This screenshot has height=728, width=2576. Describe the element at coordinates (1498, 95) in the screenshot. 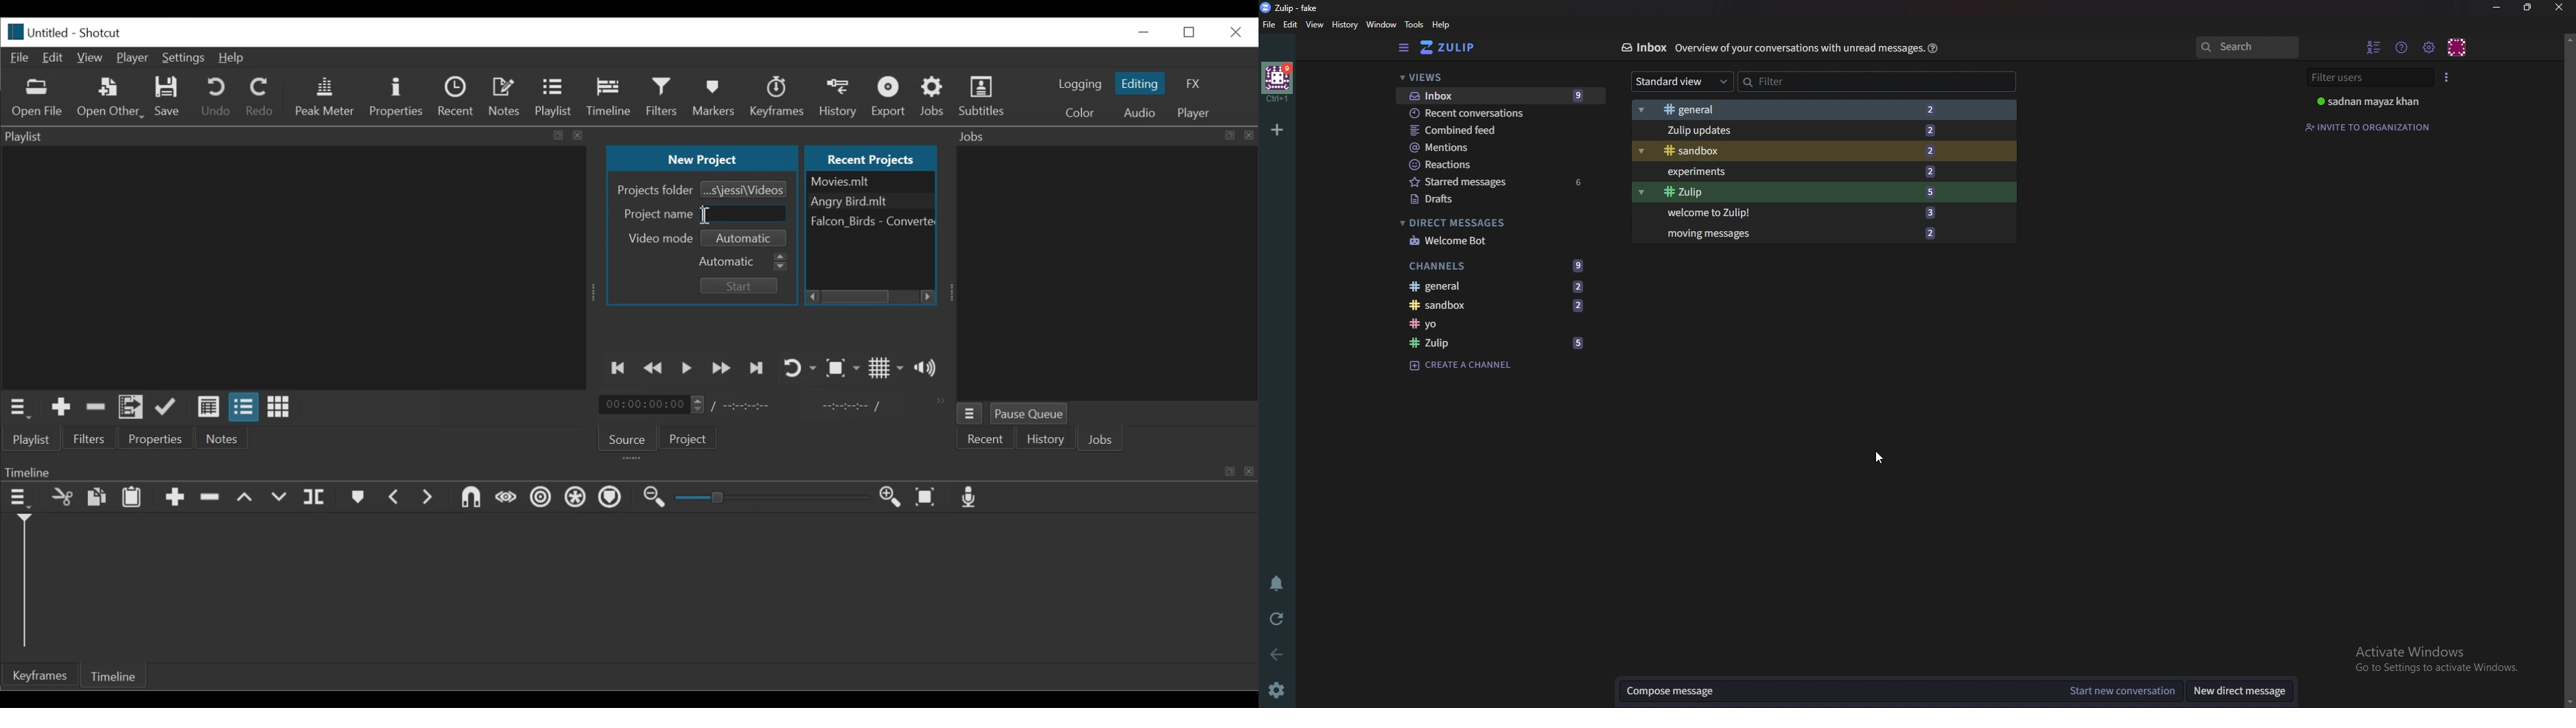

I see `Inbox` at that location.